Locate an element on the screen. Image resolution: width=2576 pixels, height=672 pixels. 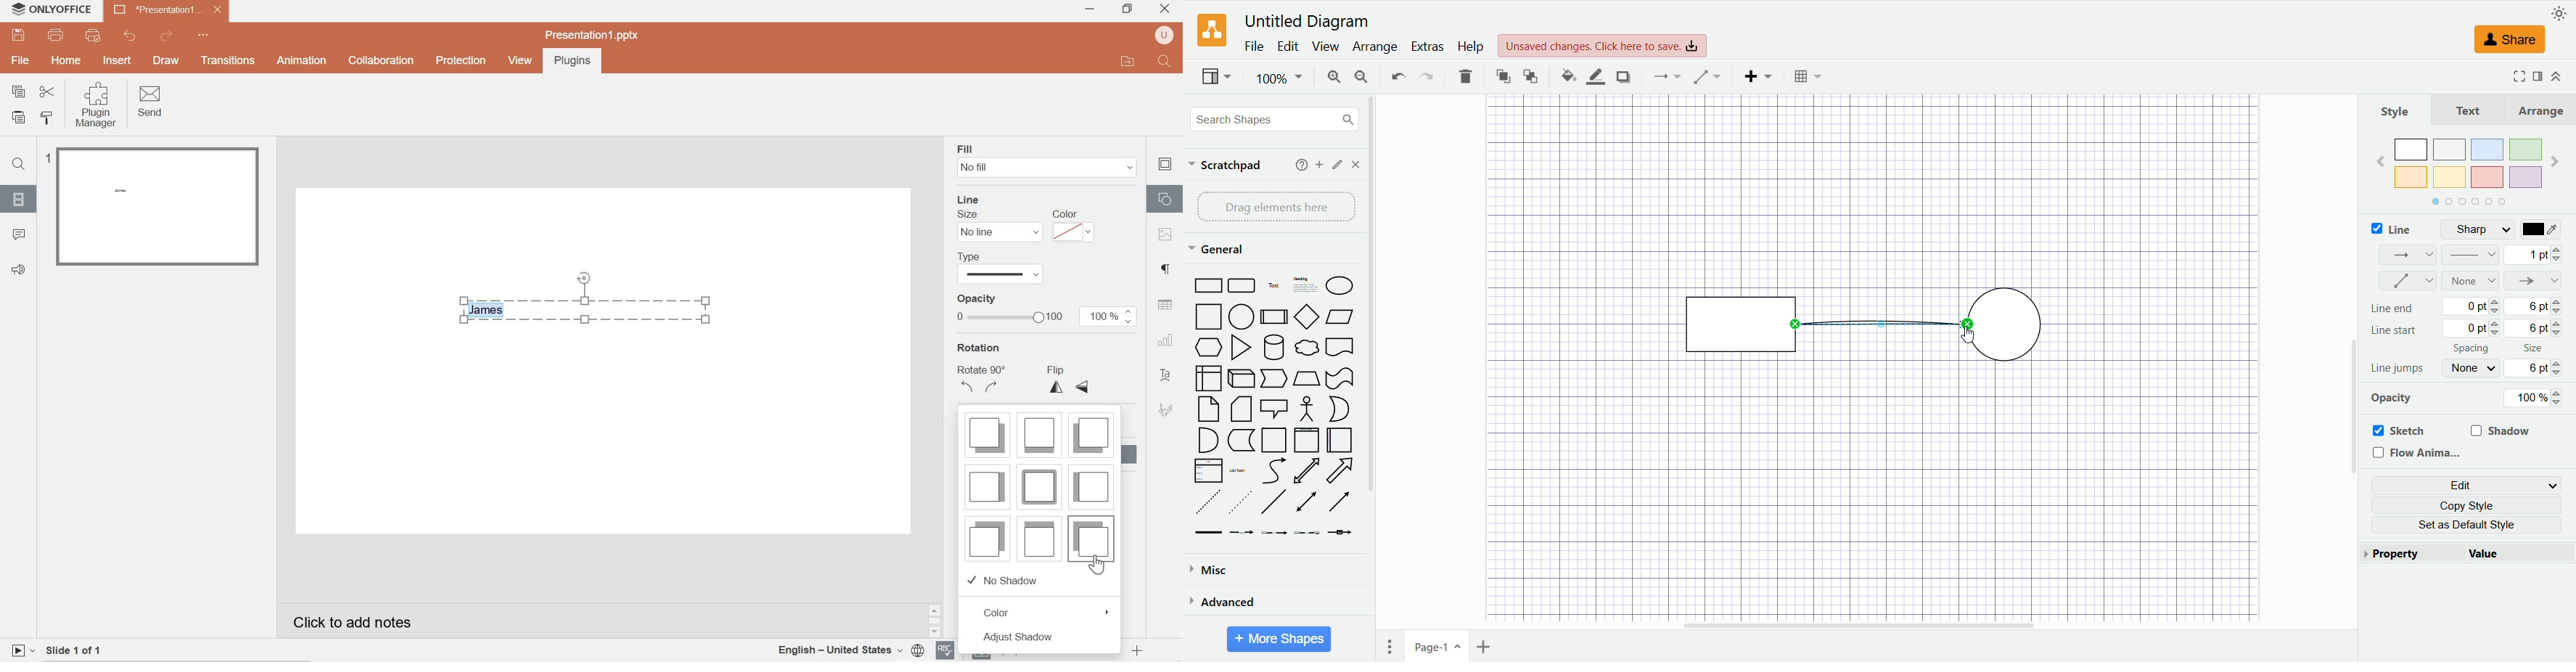
print is located at coordinates (57, 36).